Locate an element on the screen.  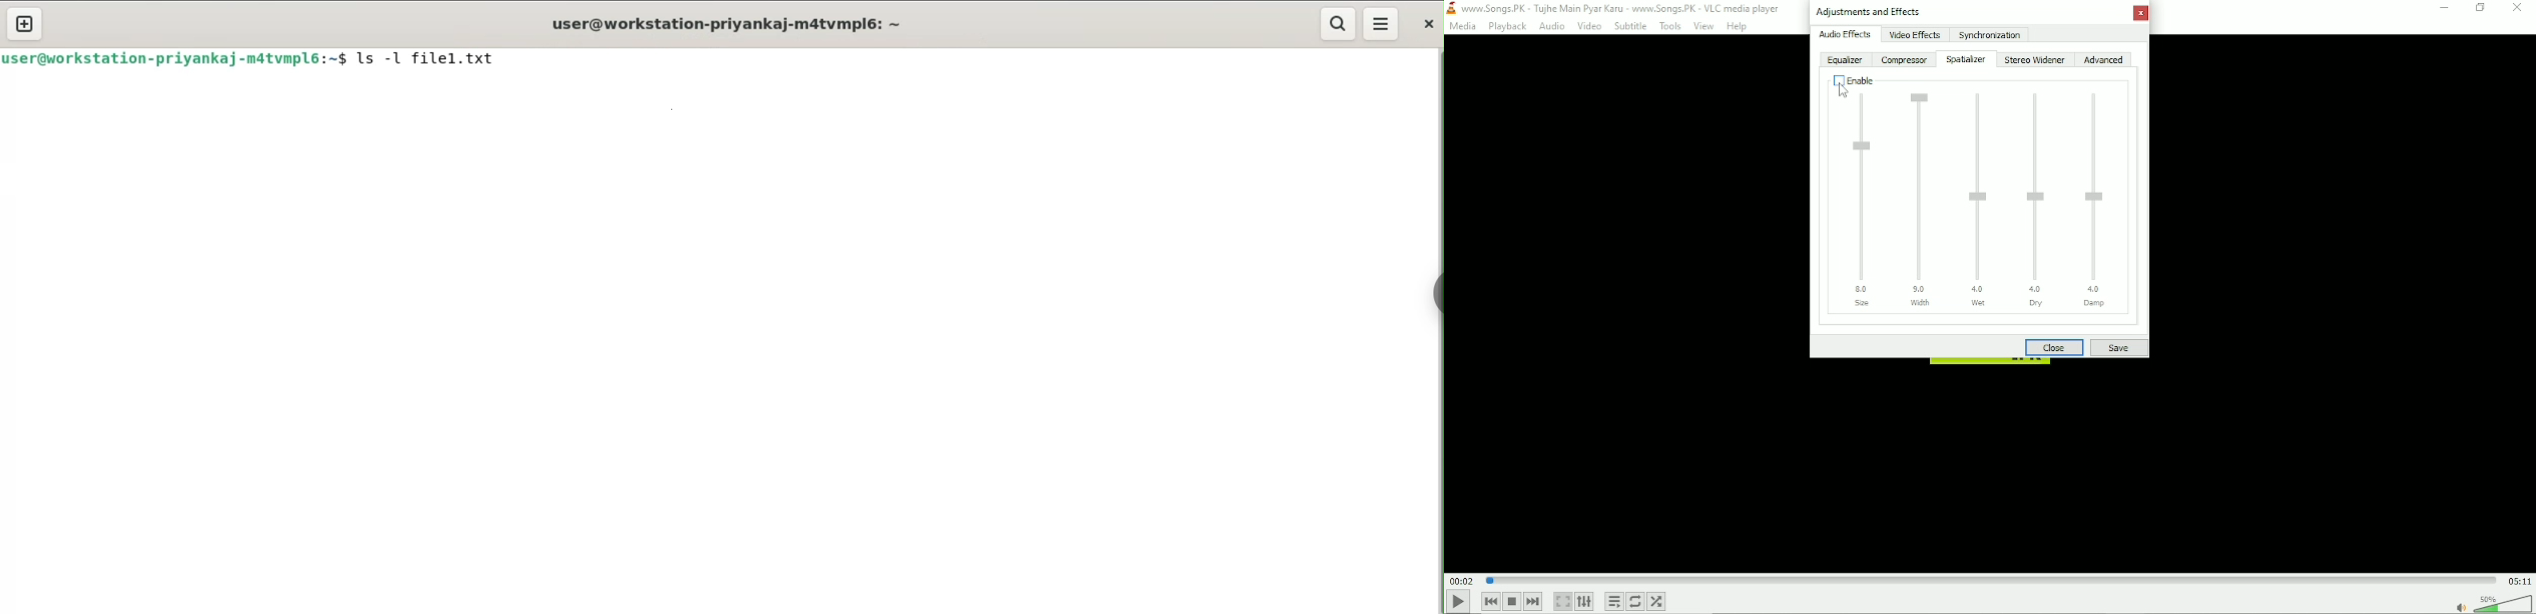
Play duration is located at coordinates (1991, 580).